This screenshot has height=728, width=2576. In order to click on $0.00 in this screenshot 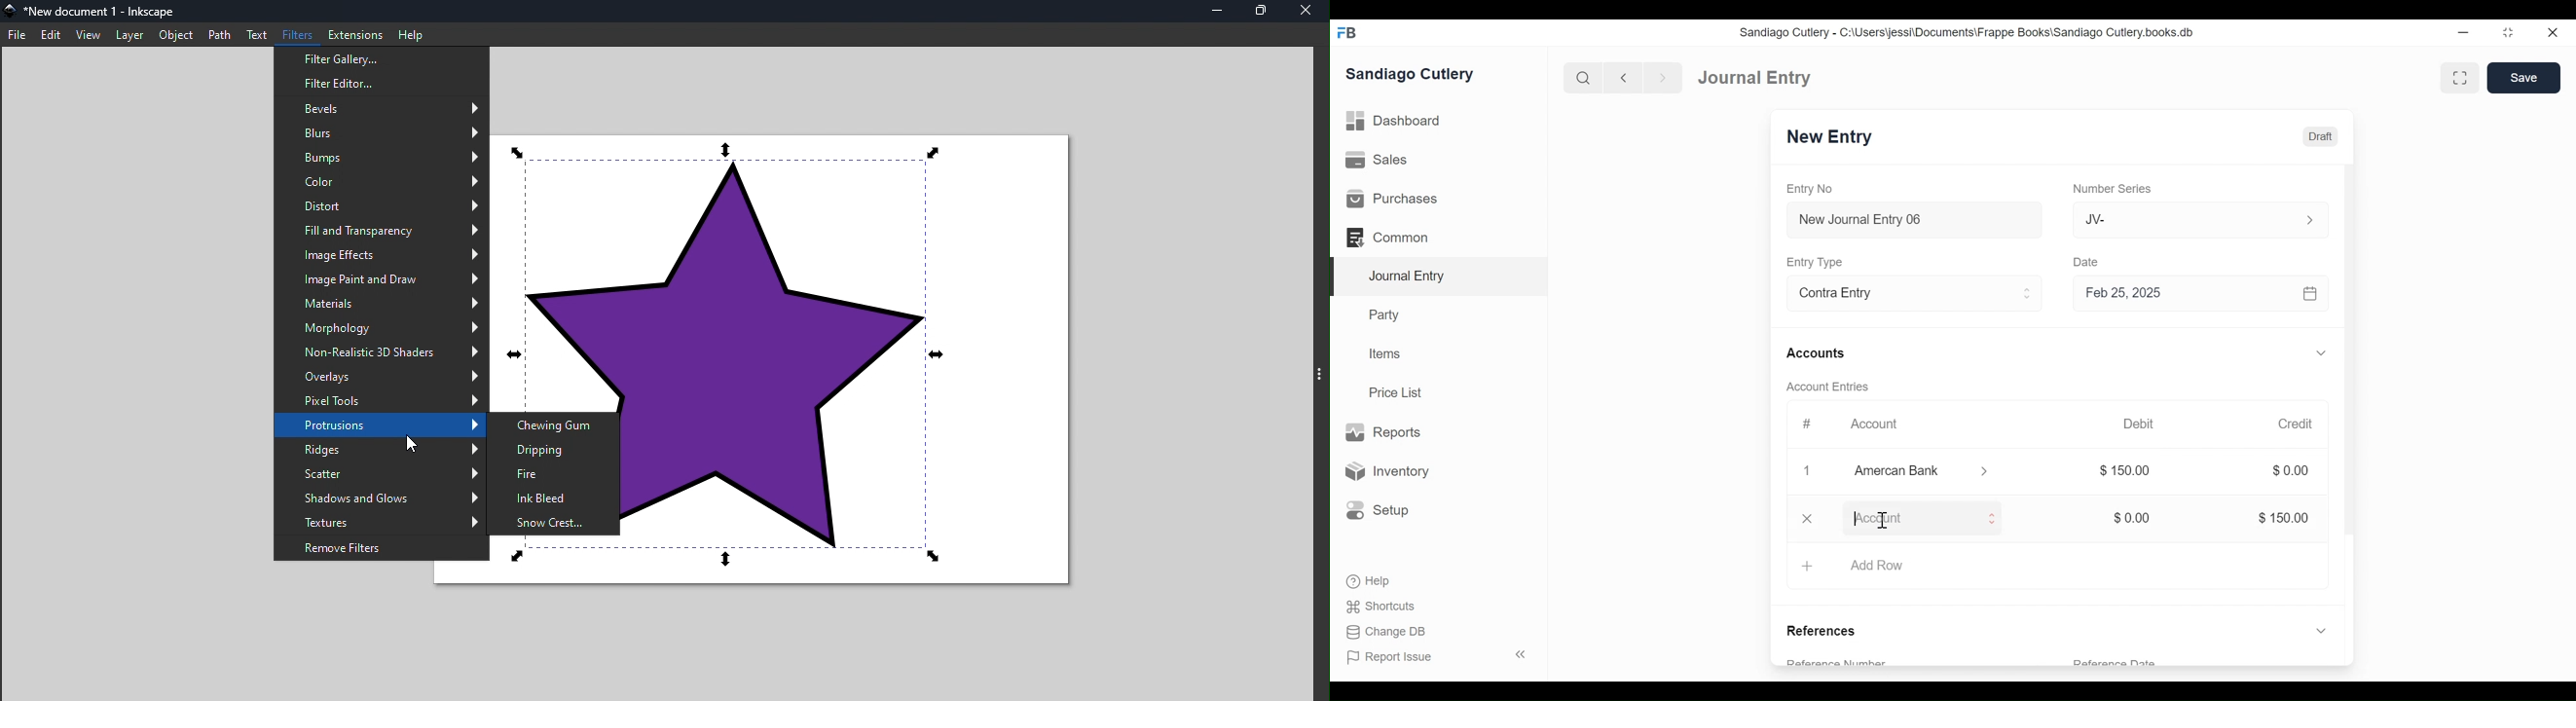, I will do `click(2290, 470)`.